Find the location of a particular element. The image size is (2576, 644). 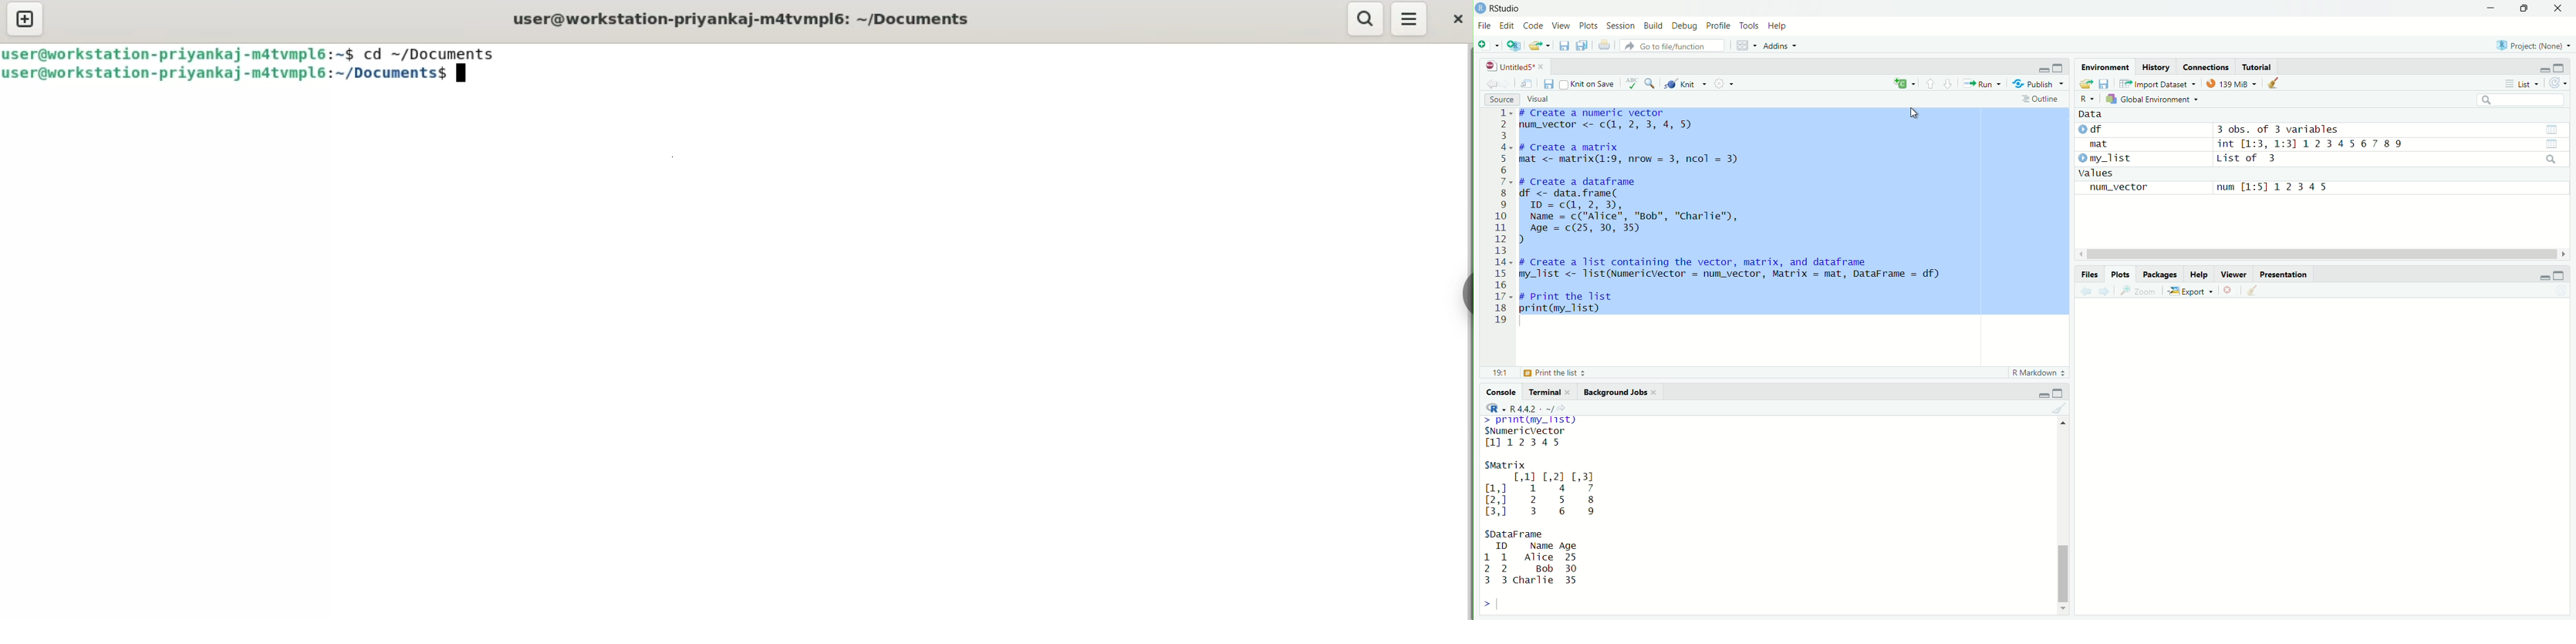

Files is located at coordinates (2093, 274).